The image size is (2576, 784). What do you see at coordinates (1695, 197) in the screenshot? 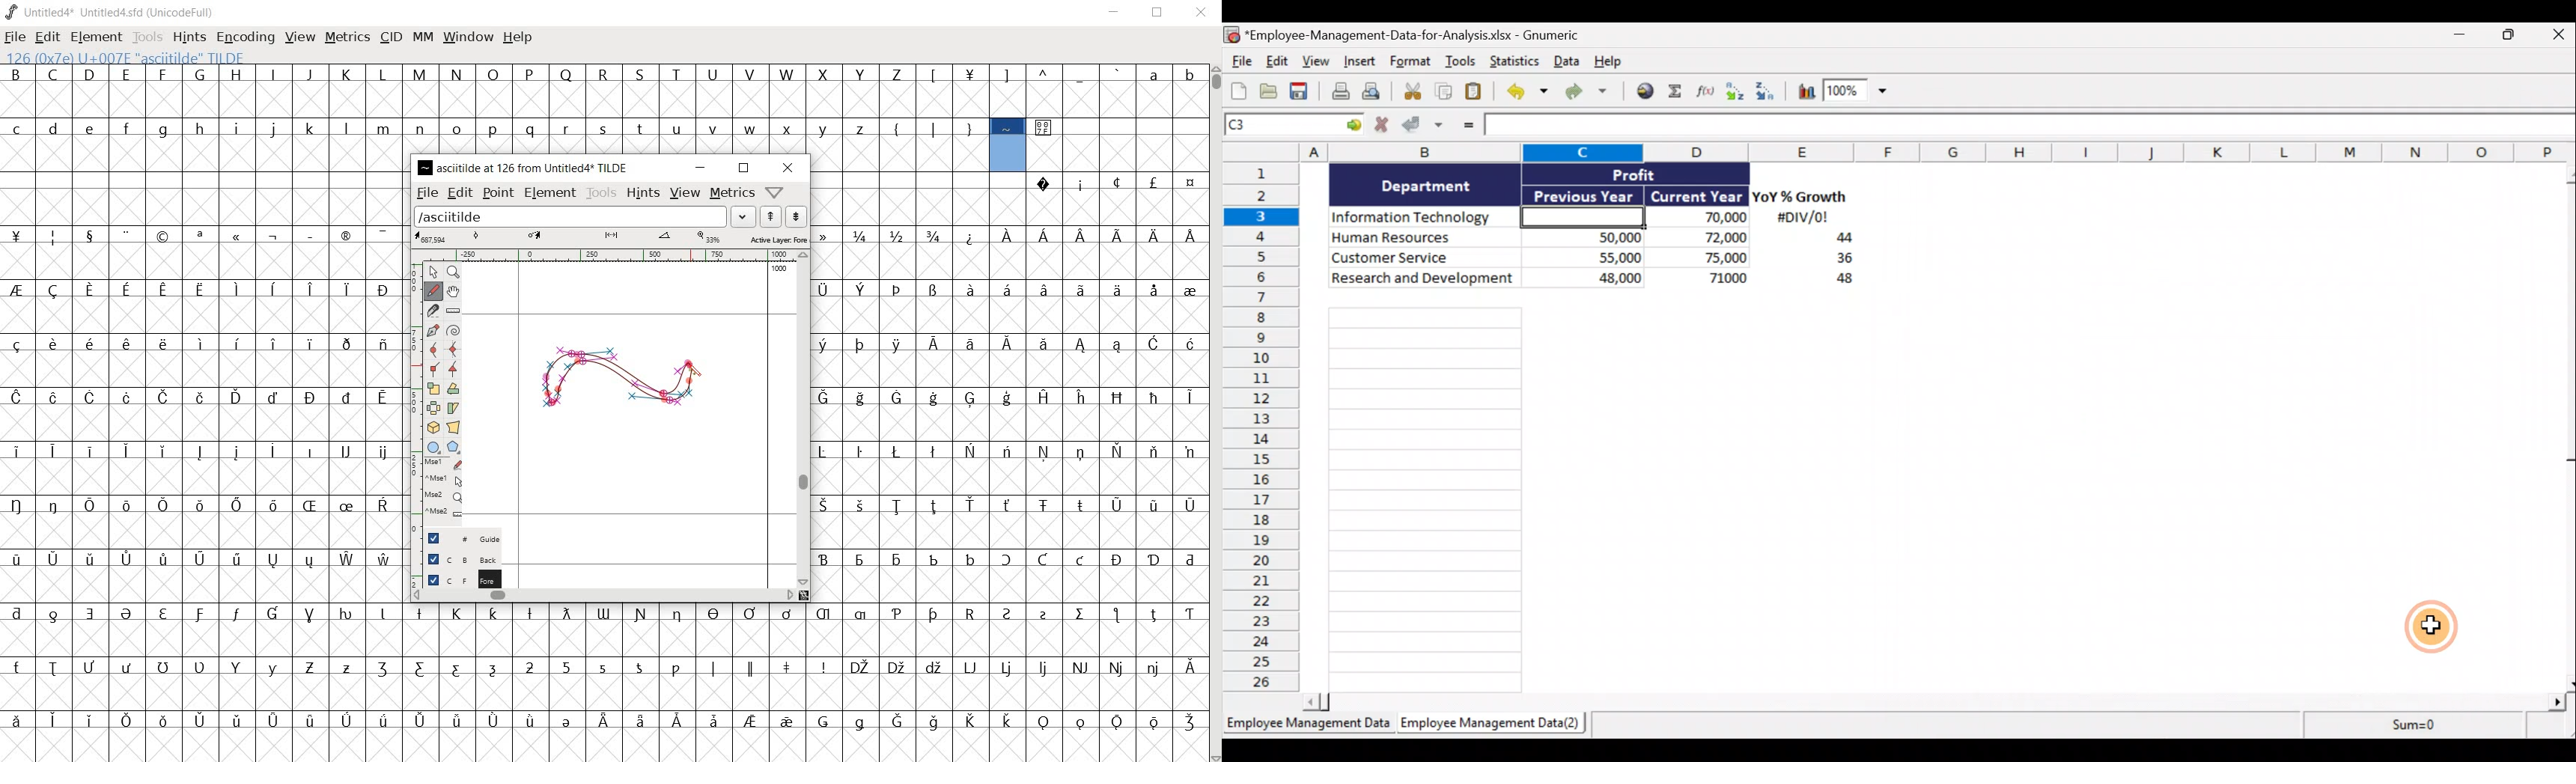
I see `Current Year` at bounding box center [1695, 197].